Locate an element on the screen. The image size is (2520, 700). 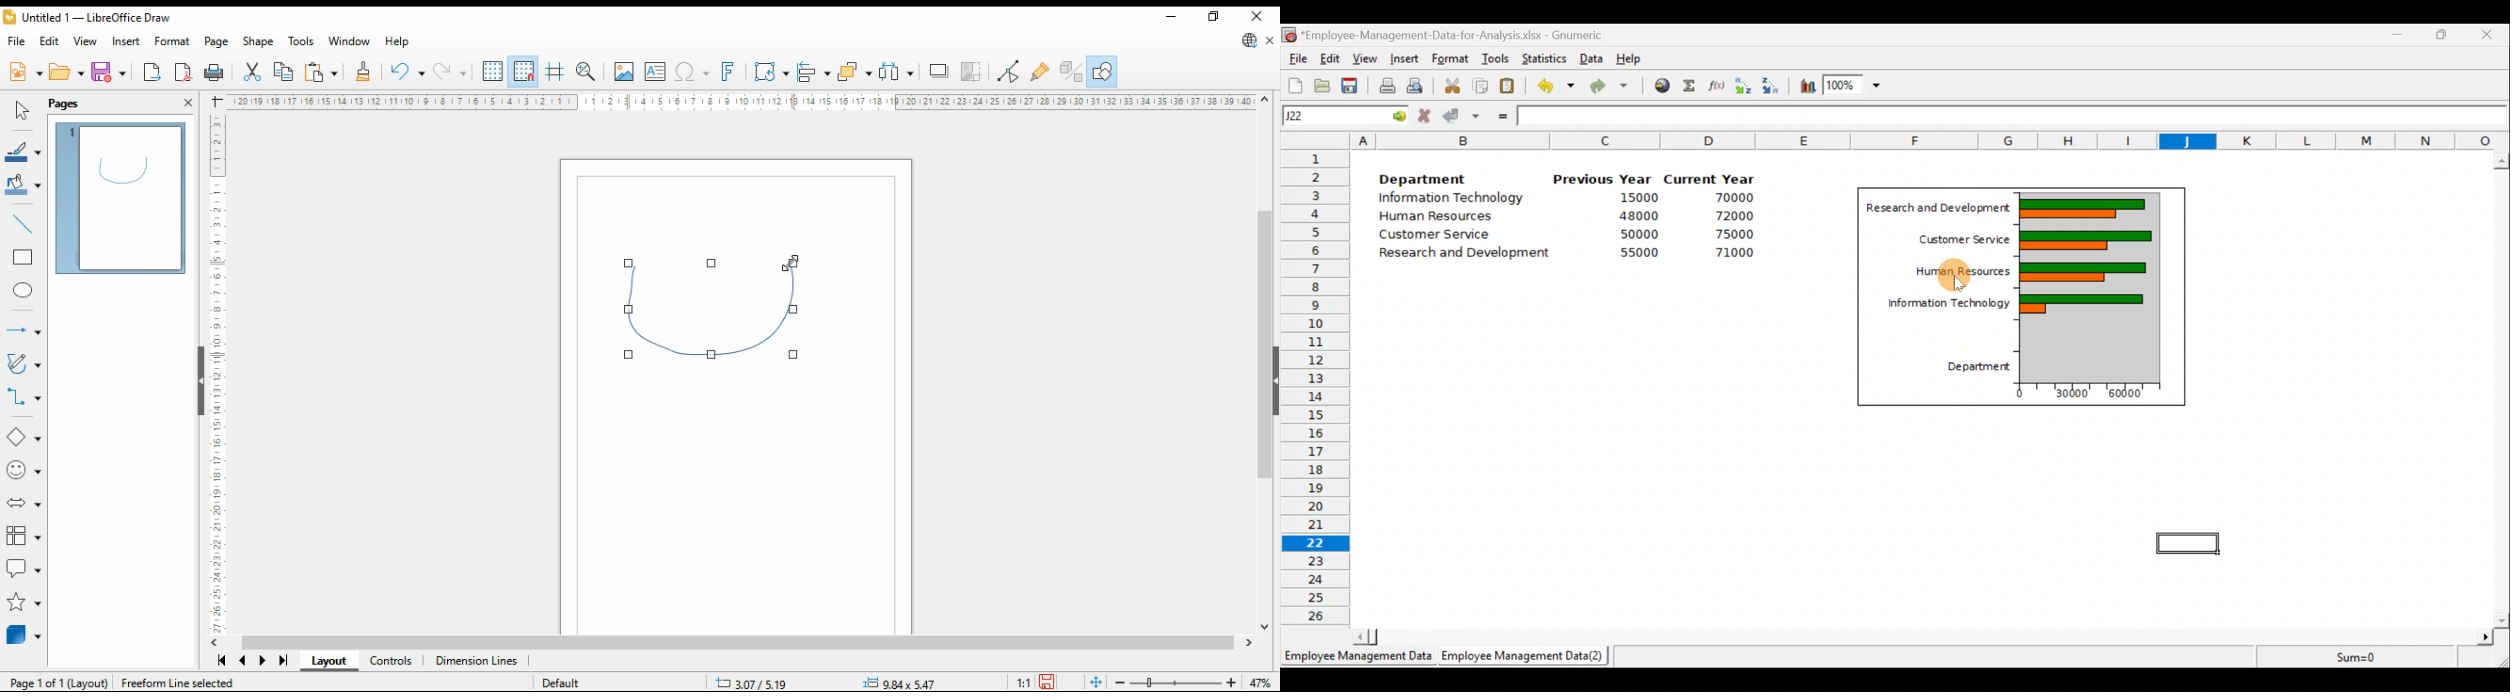
Research and Development is located at coordinates (1935, 210).